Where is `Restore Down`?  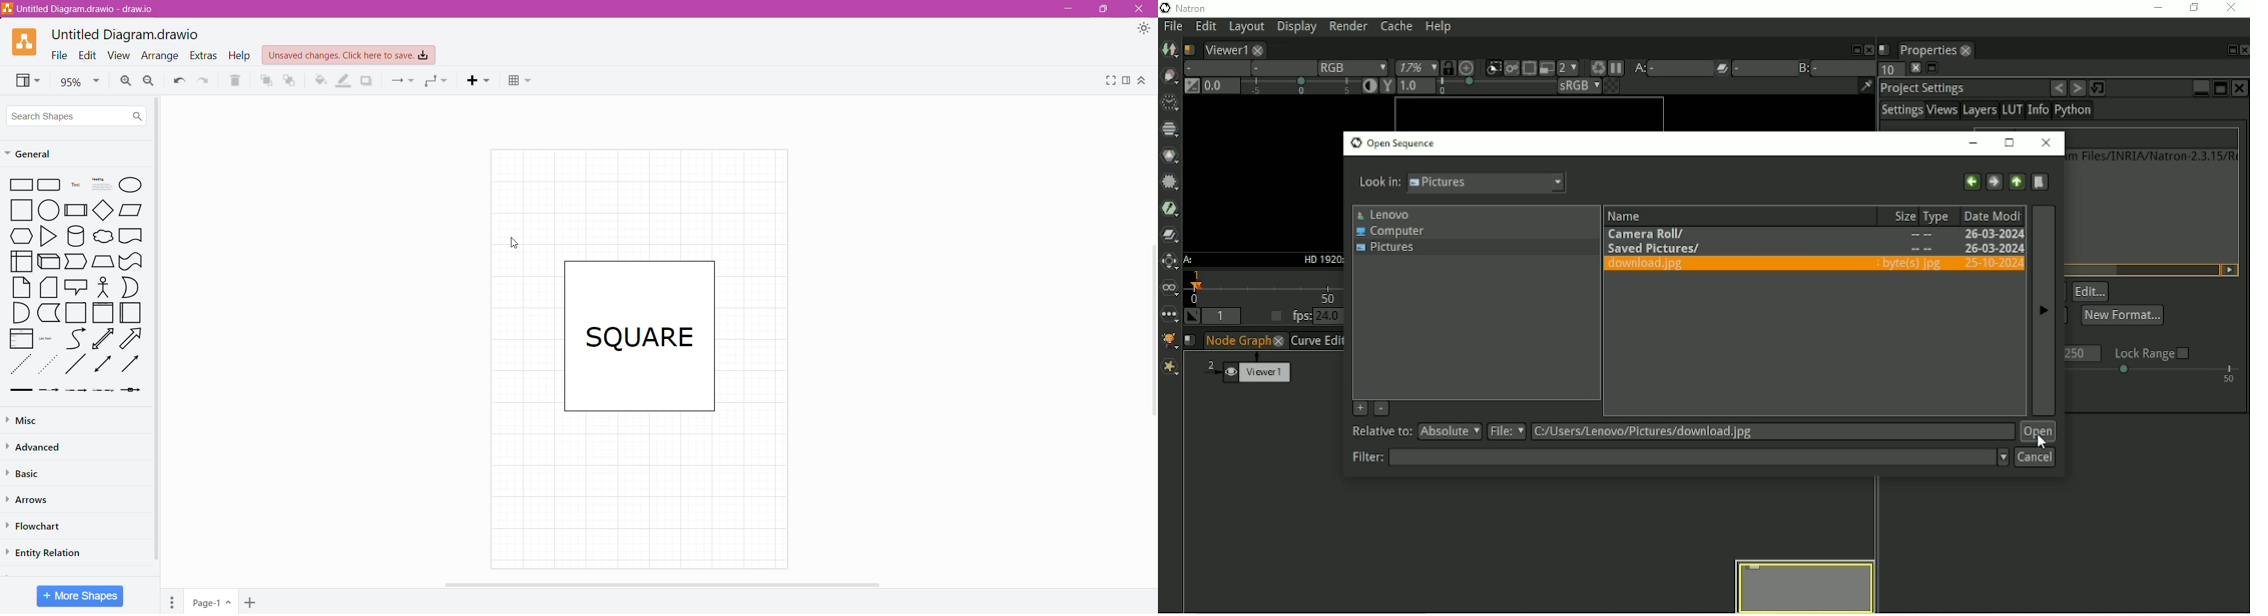 Restore Down is located at coordinates (1103, 9).